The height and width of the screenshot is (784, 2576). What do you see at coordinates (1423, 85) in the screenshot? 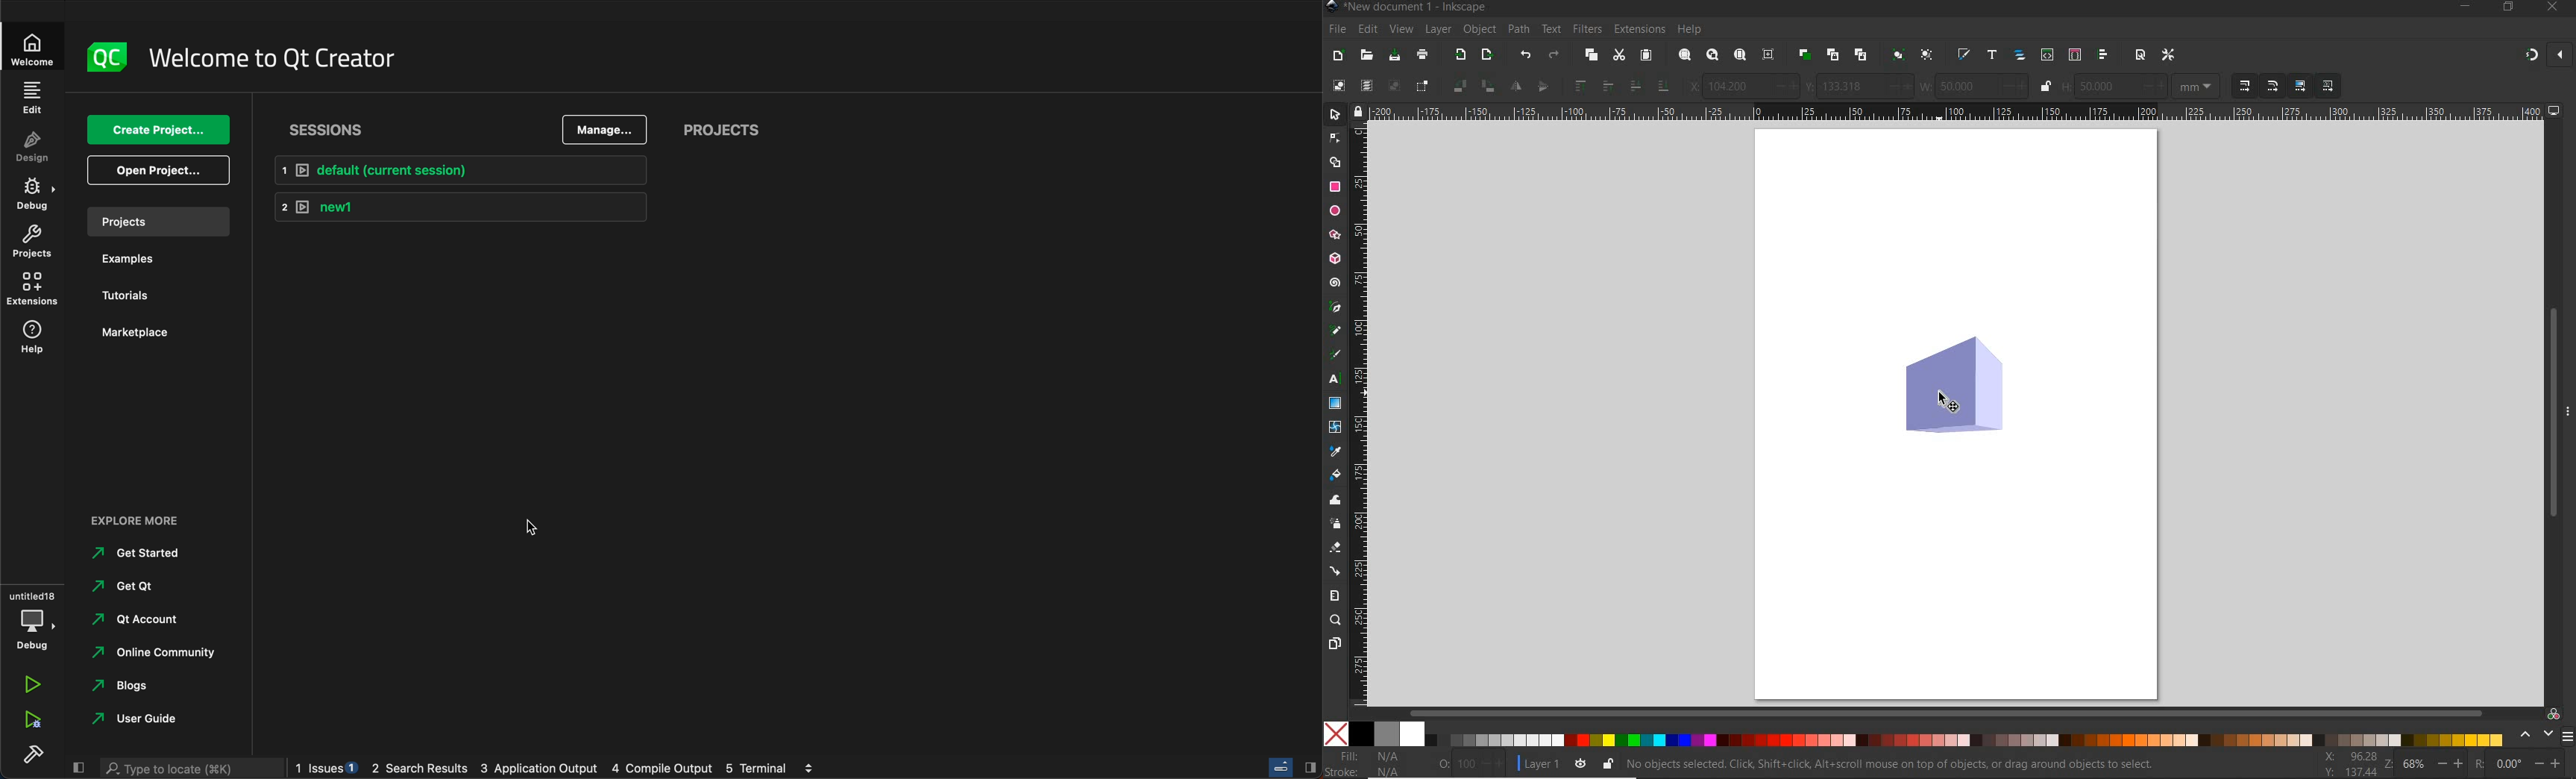
I see `toggle selection box` at bounding box center [1423, 85].